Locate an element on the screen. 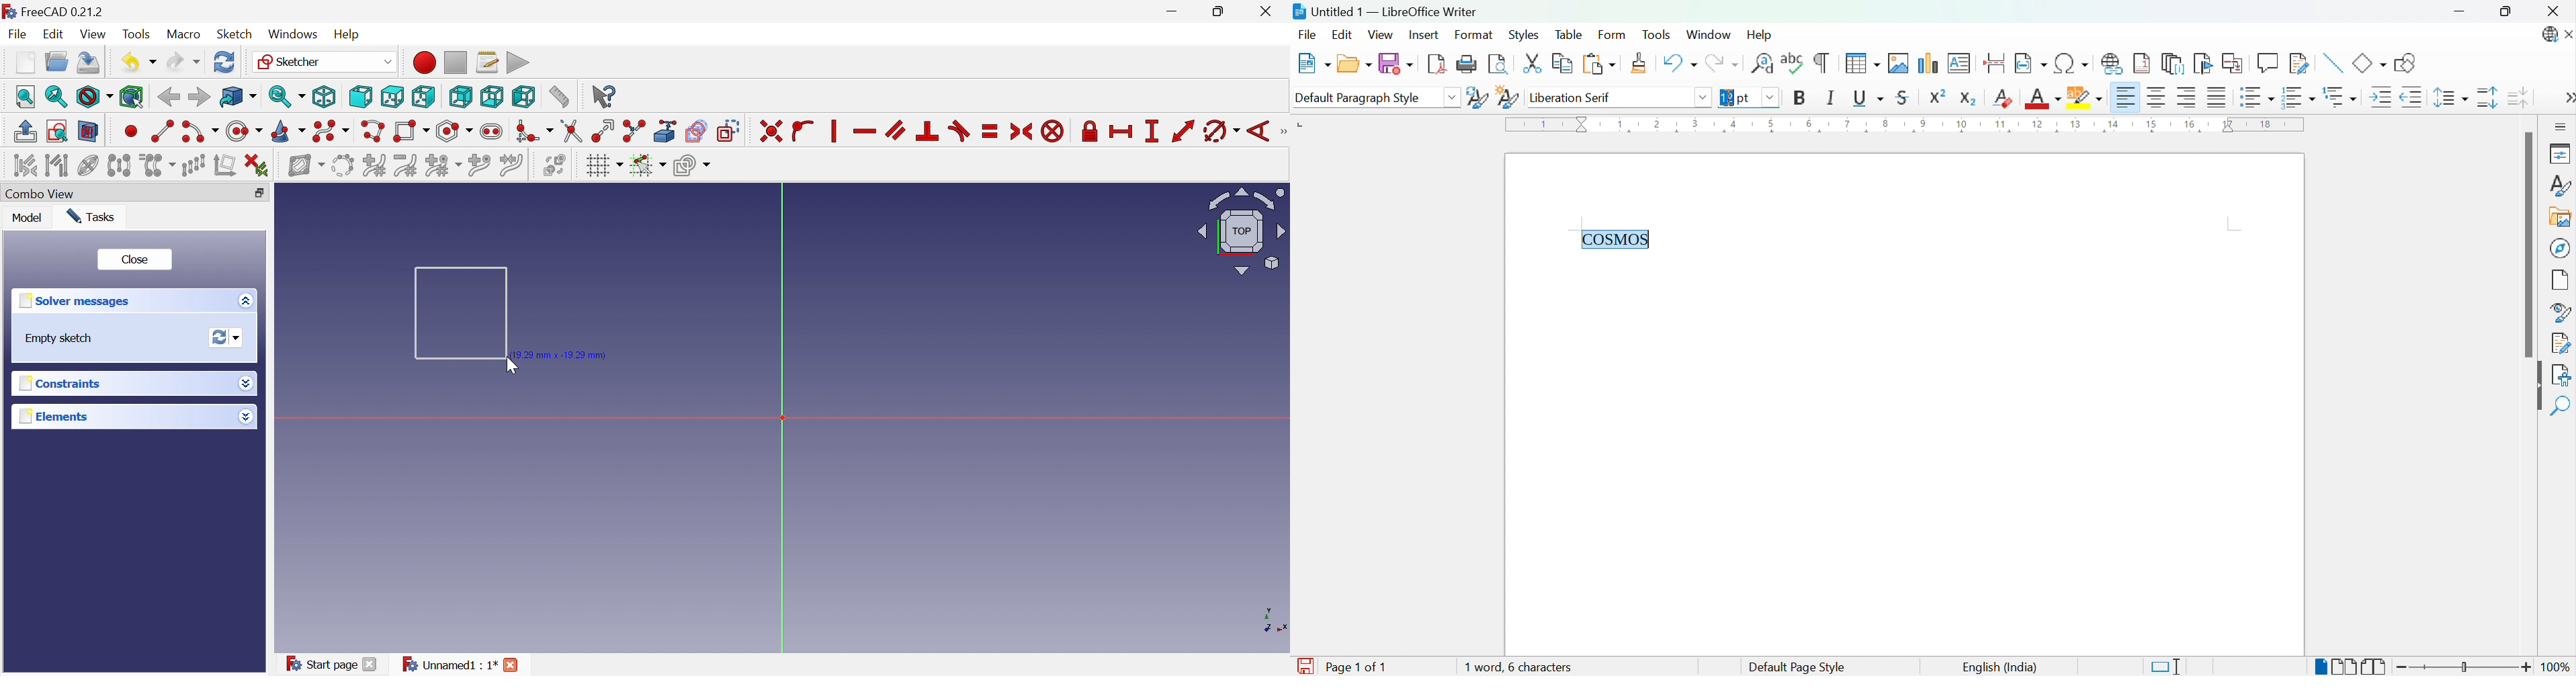 The image size is (2576, 700). New is located at coordinates (1313, 64).